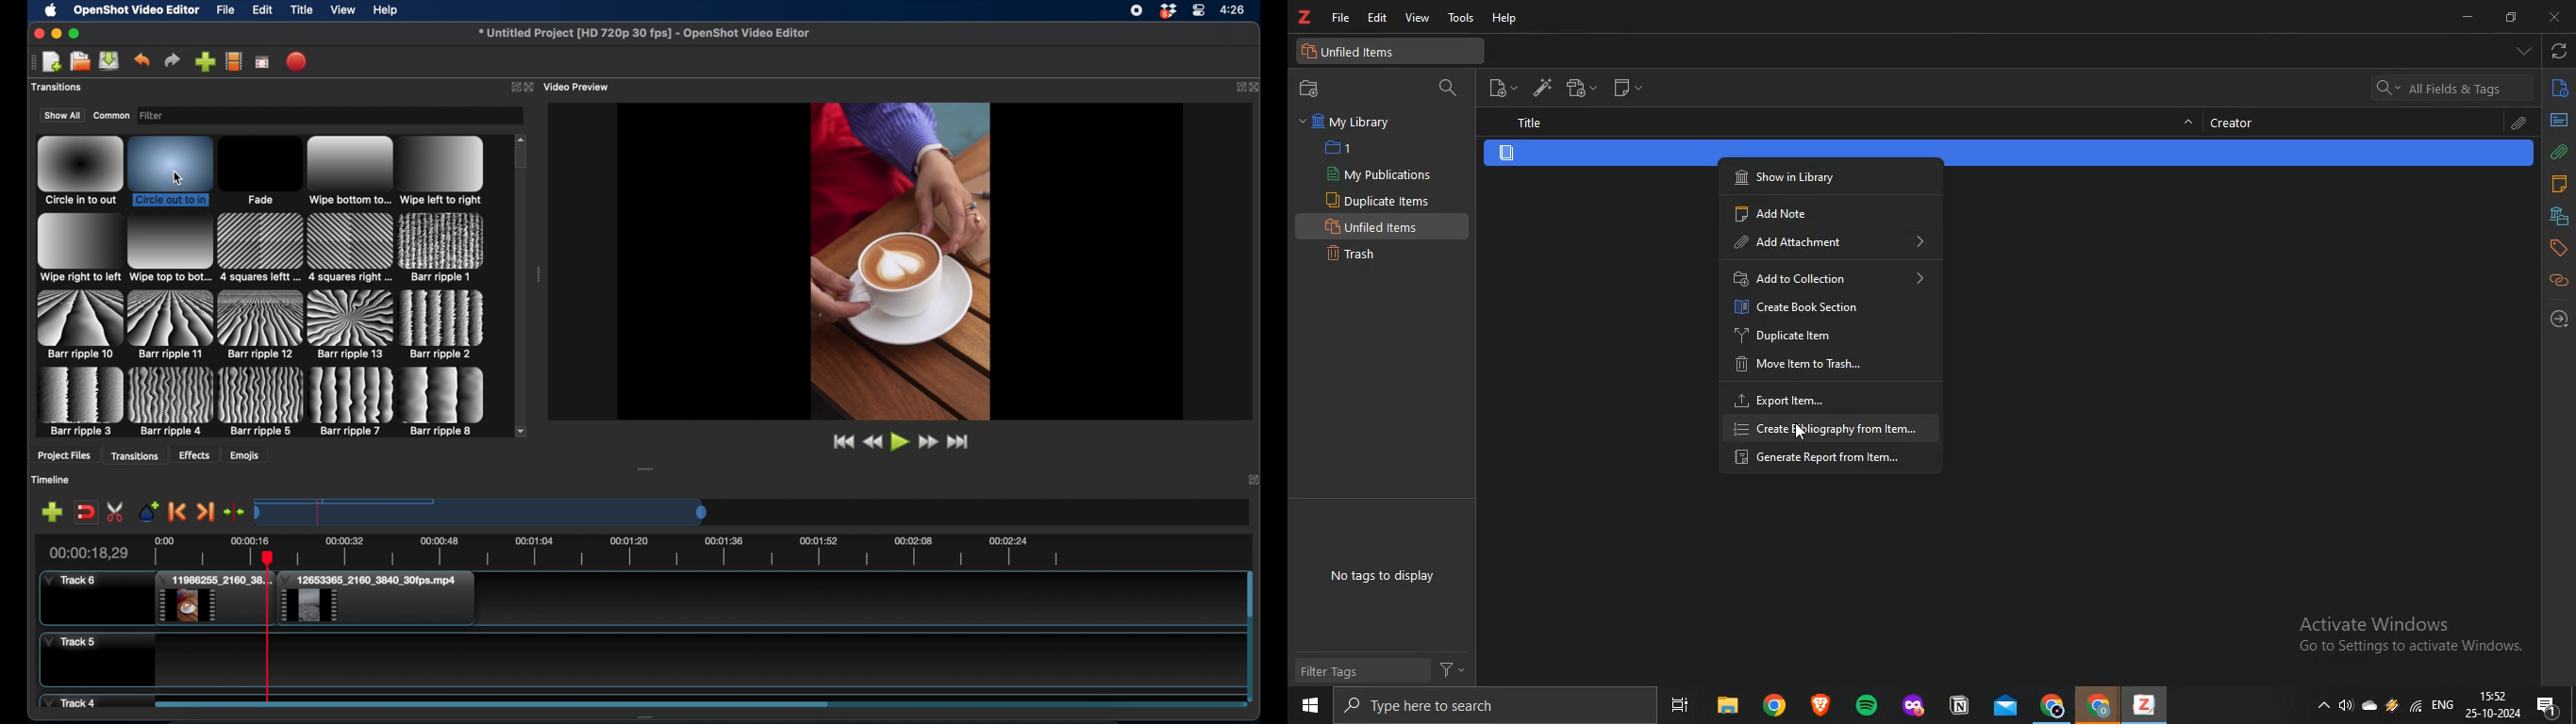  What do you see at coordinates (1962, 706) in the screenshot?
I see `application` at bounding box center [1962, 706].